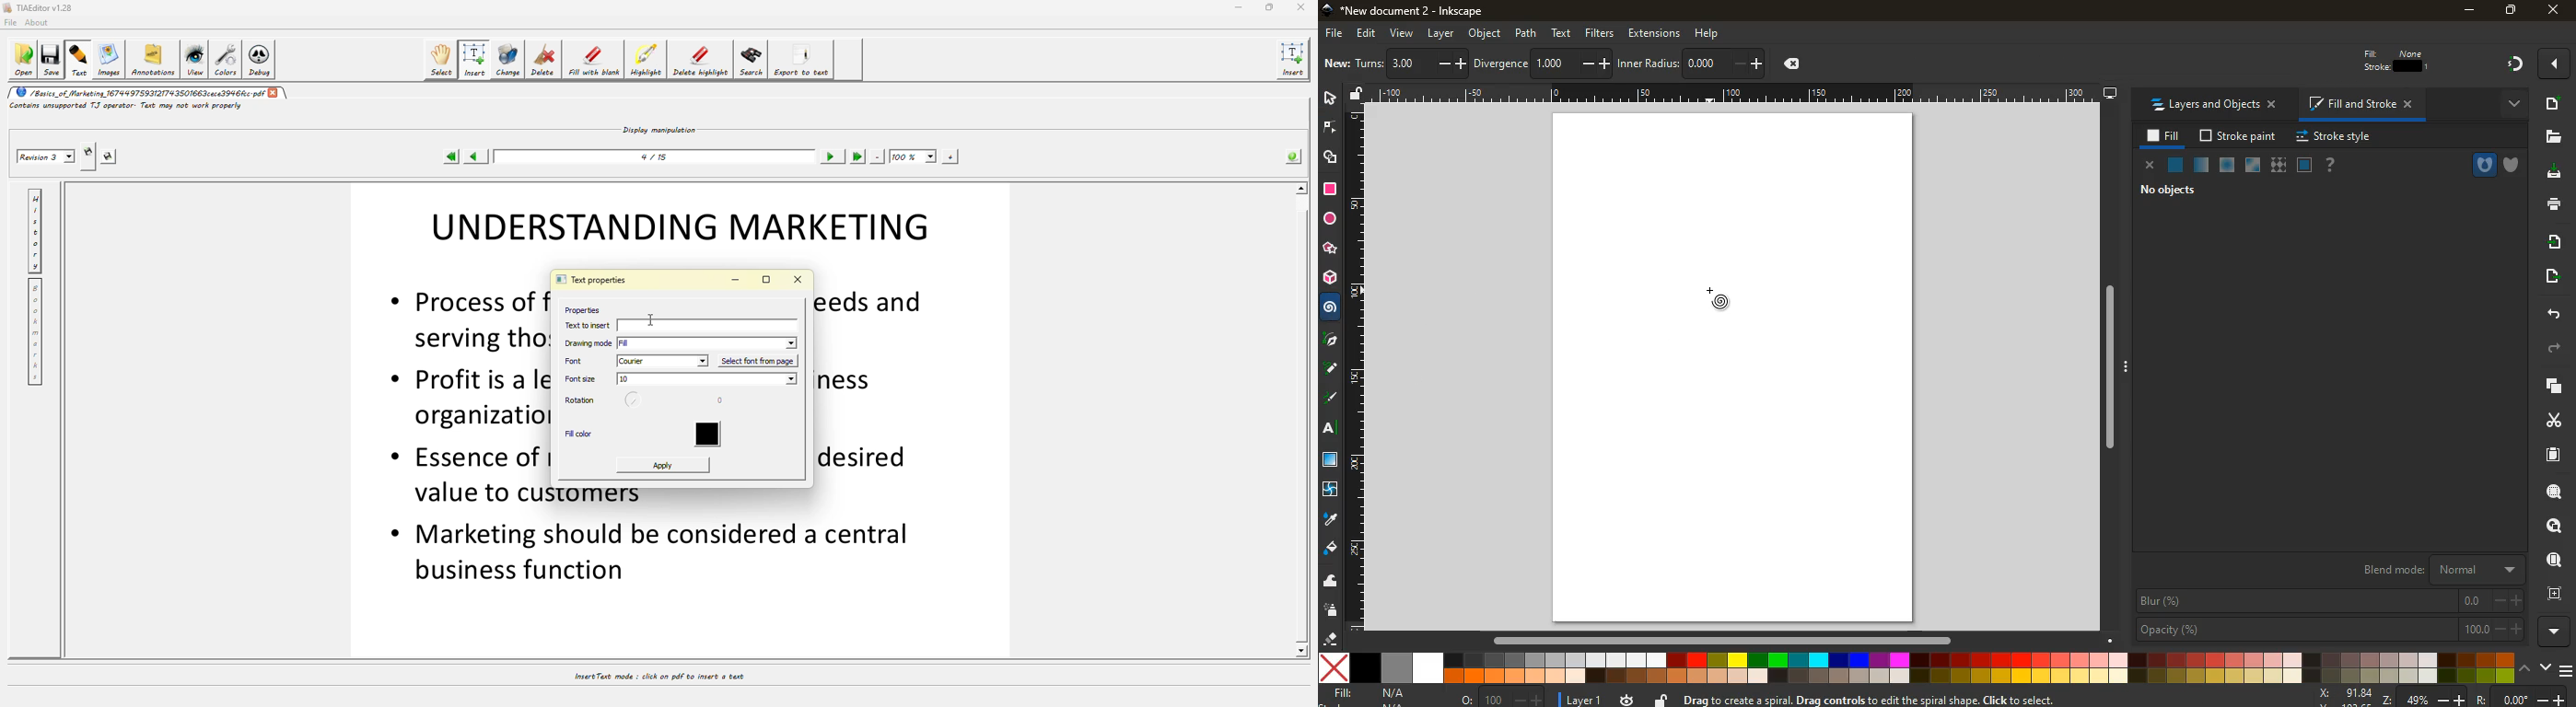 The image size is (2576, 728). What do you see at coordinates (1330, 277) in the screenshot?
I see `3d tool box` at bounding box center [1330, 277].